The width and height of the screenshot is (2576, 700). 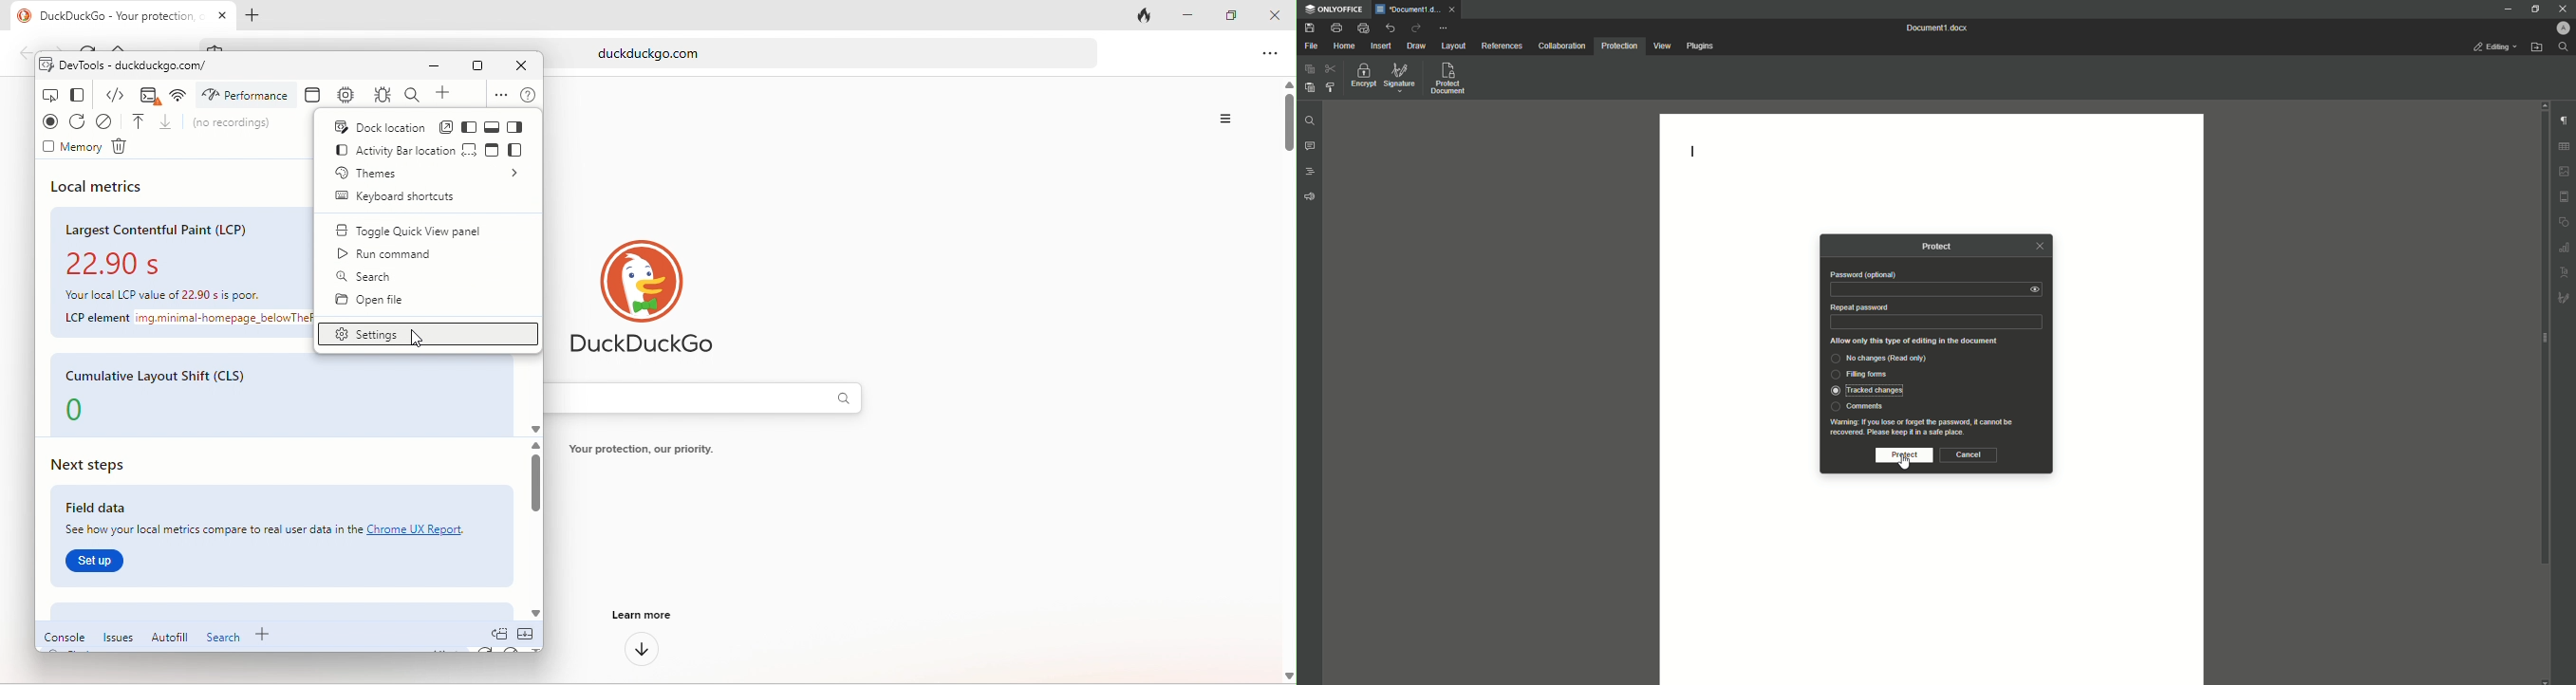 I want to click on Graph Settings, so click(x=2565, y=247).